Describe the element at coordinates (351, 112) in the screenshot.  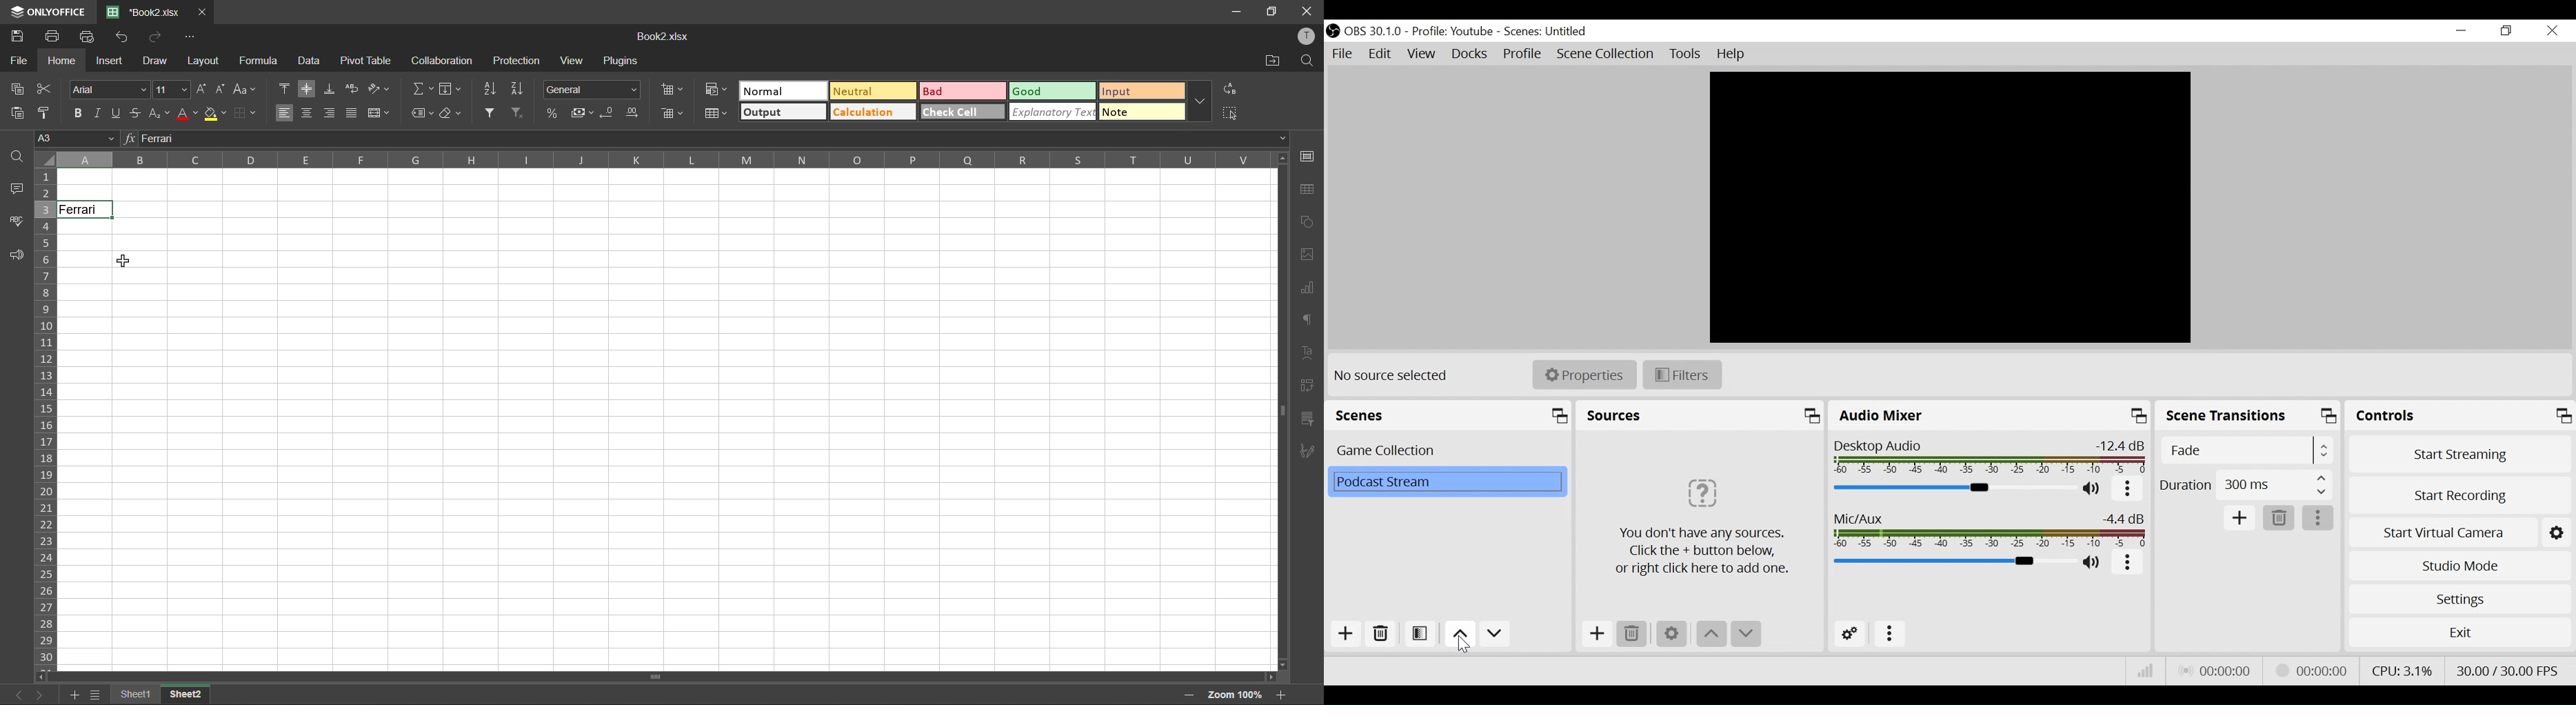
I see `justified` at that location.